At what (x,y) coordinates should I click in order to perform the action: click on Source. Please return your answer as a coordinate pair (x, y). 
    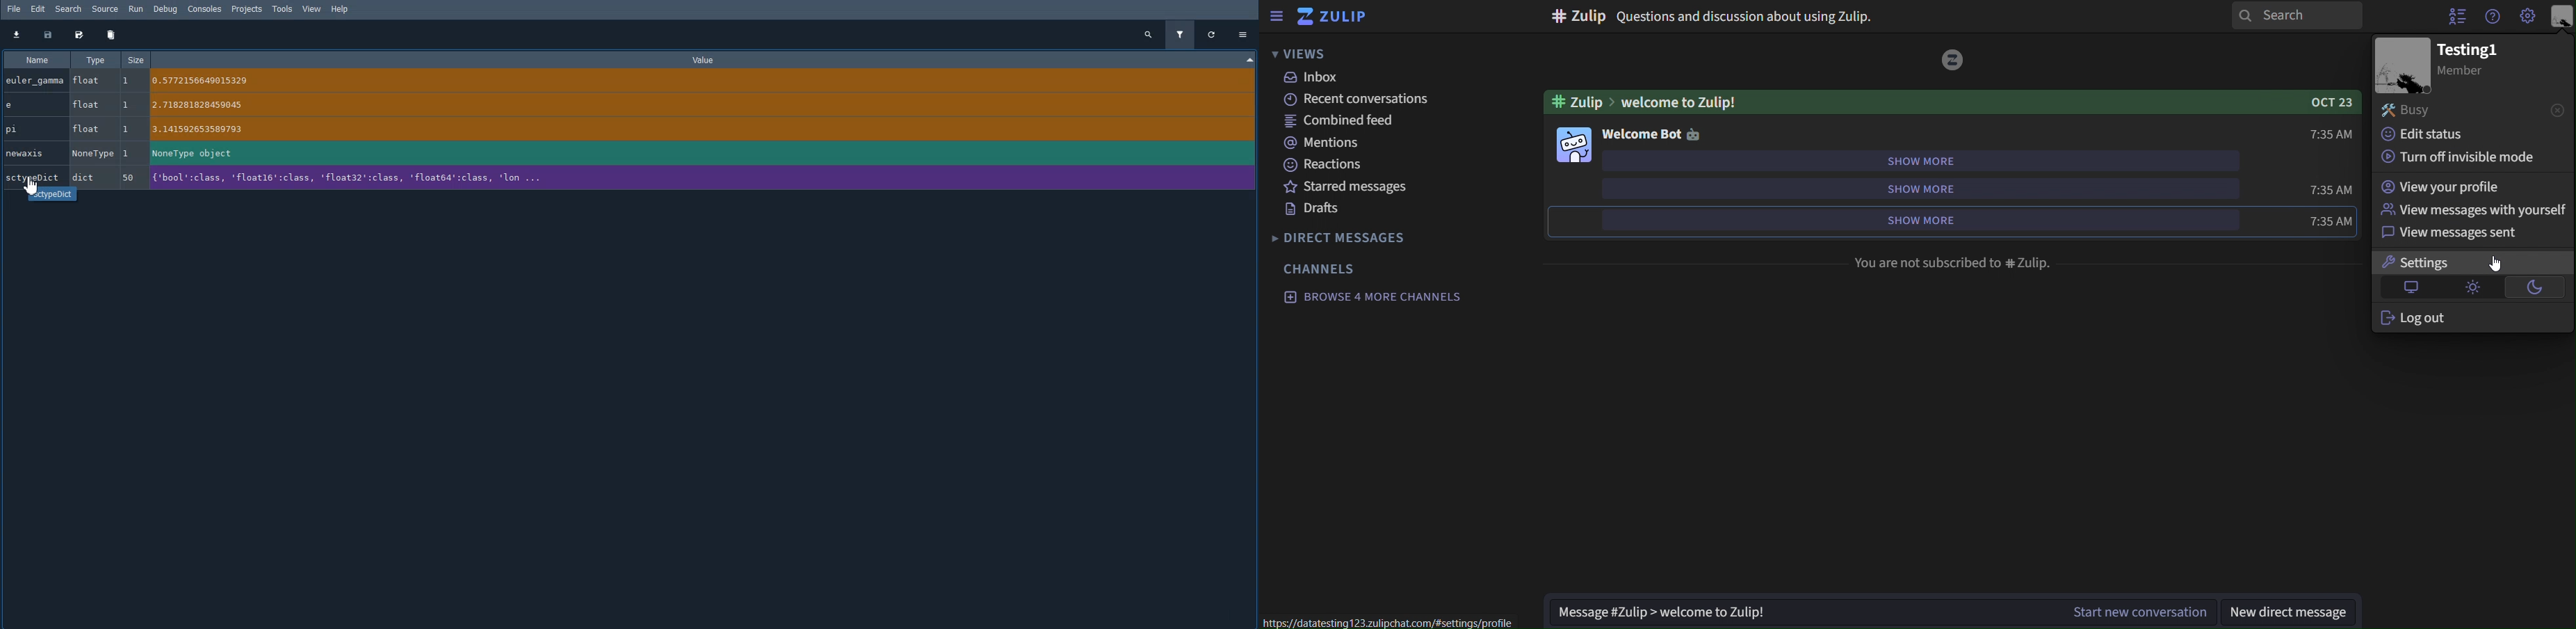
    Looking at the image, I should click on (106, 9).